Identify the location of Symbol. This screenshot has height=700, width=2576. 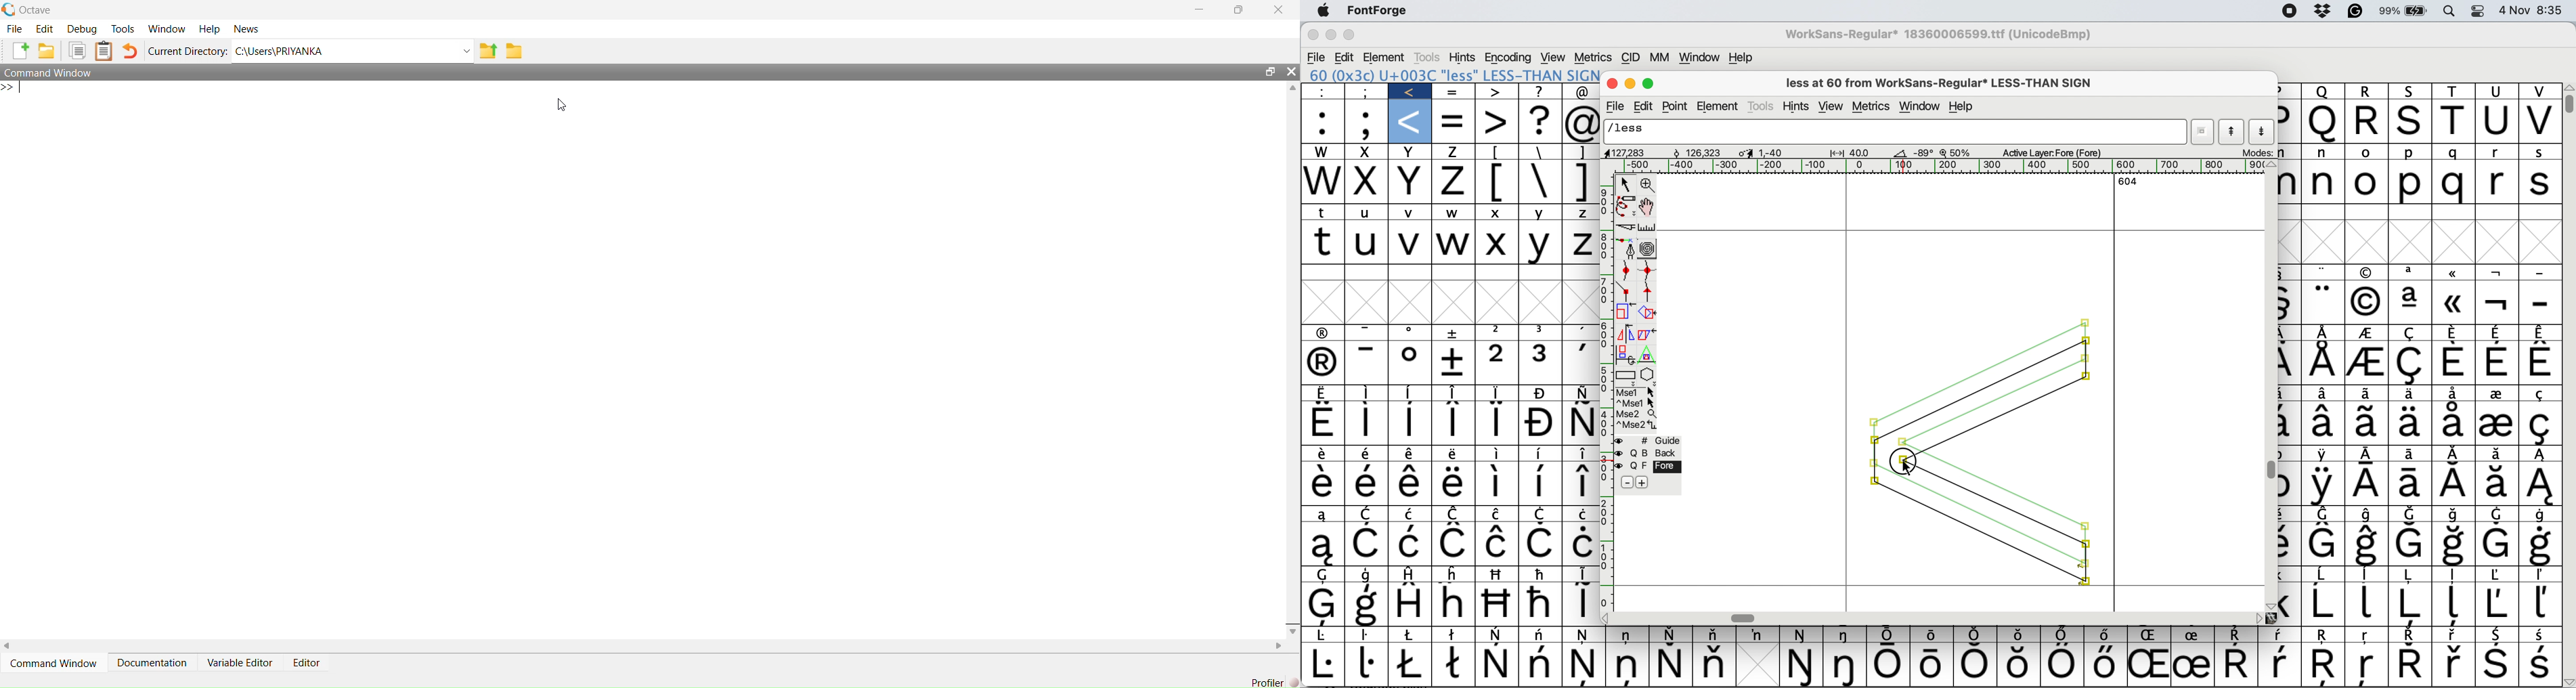
(2370, 485).